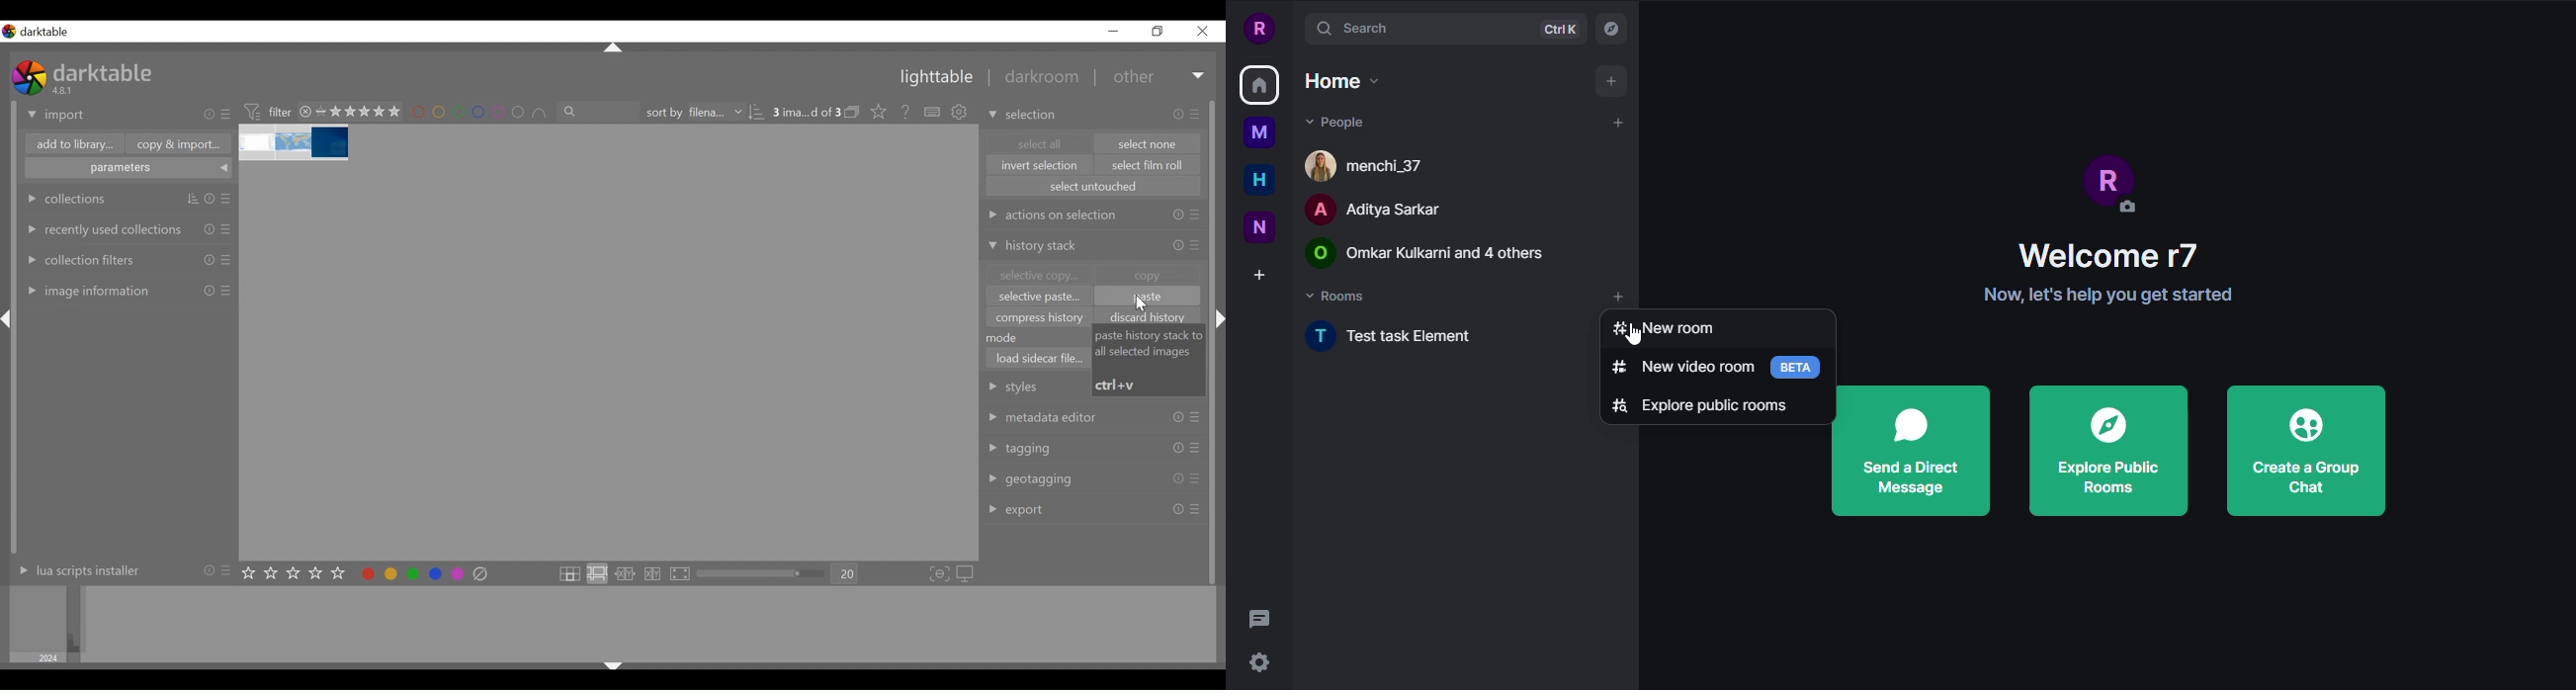 The width and height of the screenshot is (2576, 700). I want to click on set star rating, so click(297, 574).